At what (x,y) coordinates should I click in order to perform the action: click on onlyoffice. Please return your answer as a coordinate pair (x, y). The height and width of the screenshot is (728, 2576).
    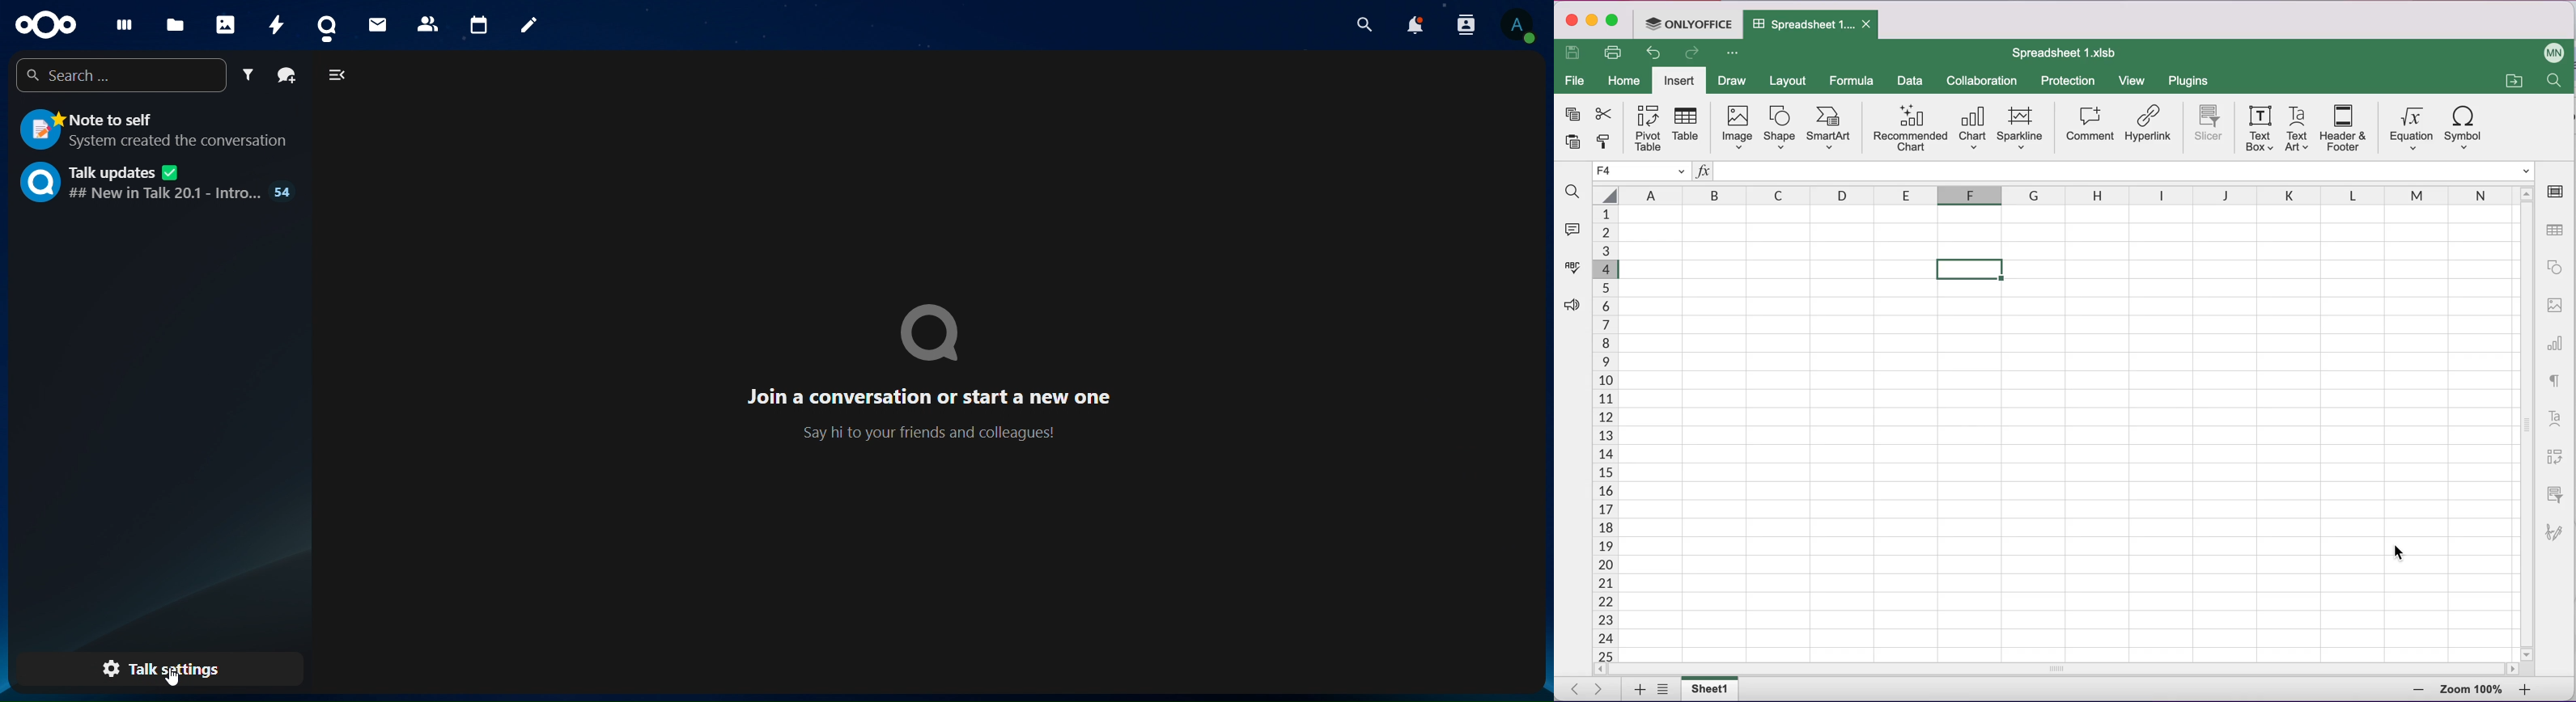
    Looking at the image, I should click on (1687, 25).